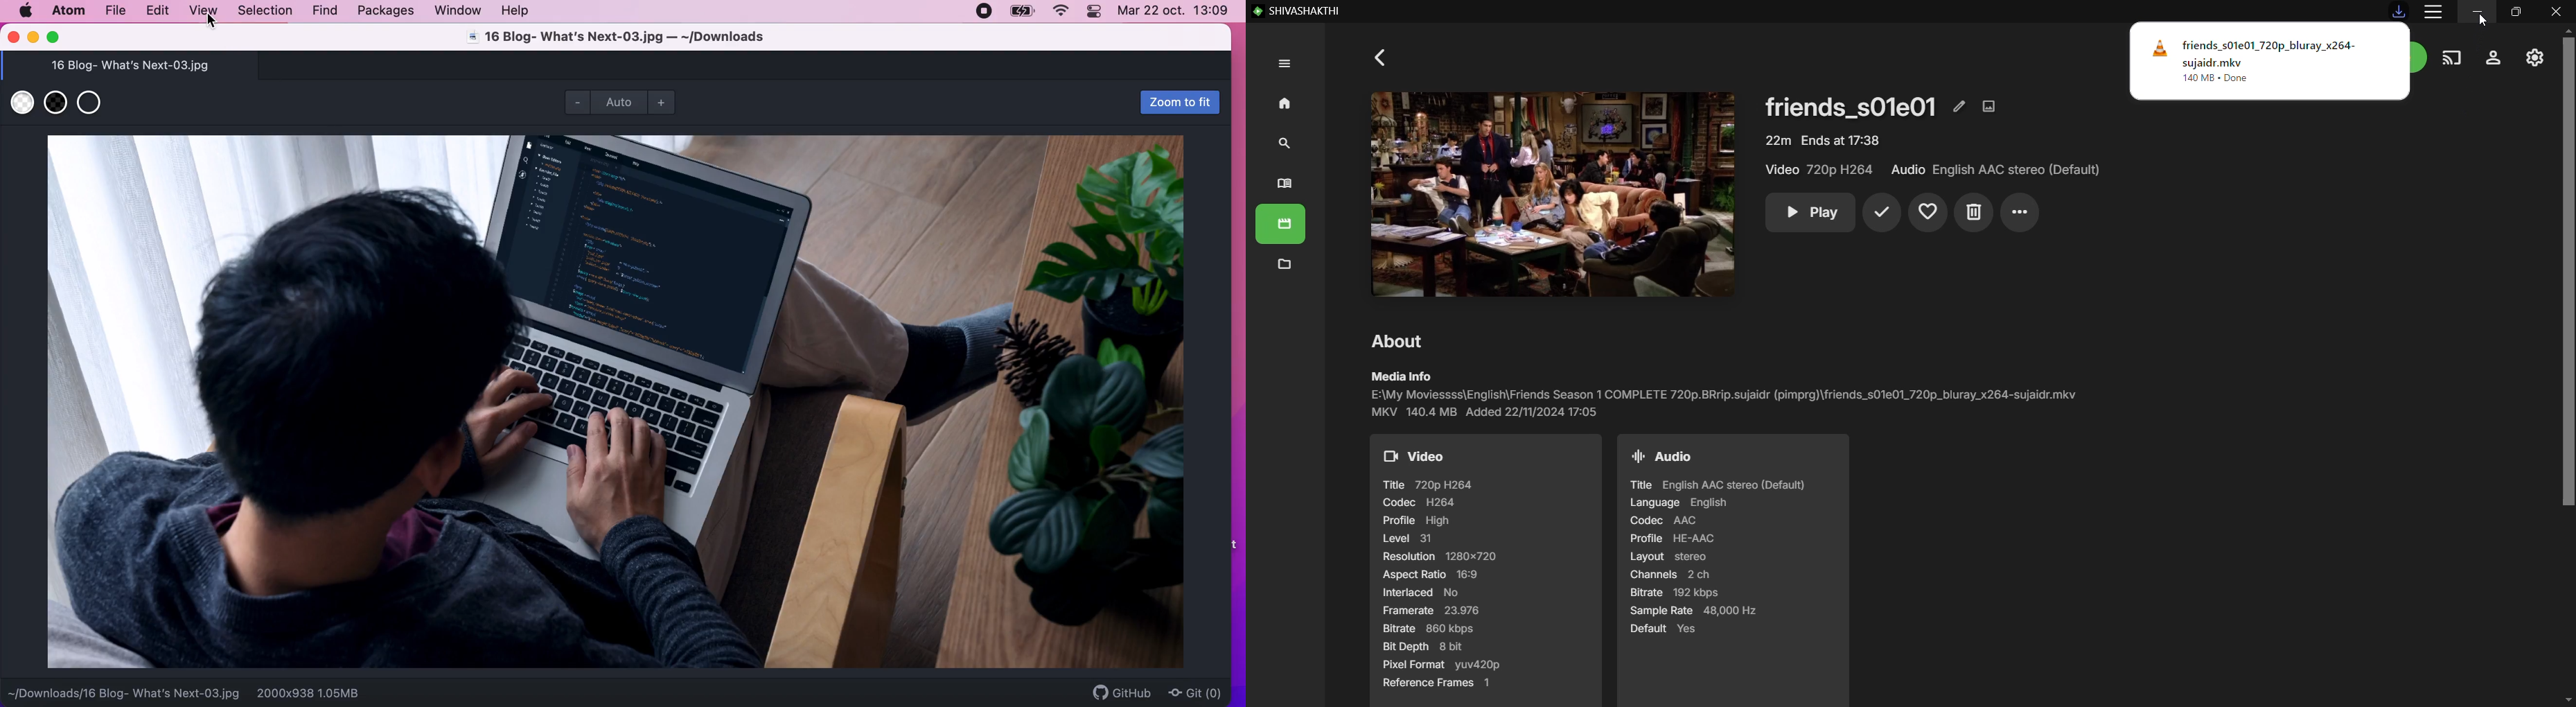 This screenshot has height=728, width=2576. I want to click on Movies, so click(1282, 226).